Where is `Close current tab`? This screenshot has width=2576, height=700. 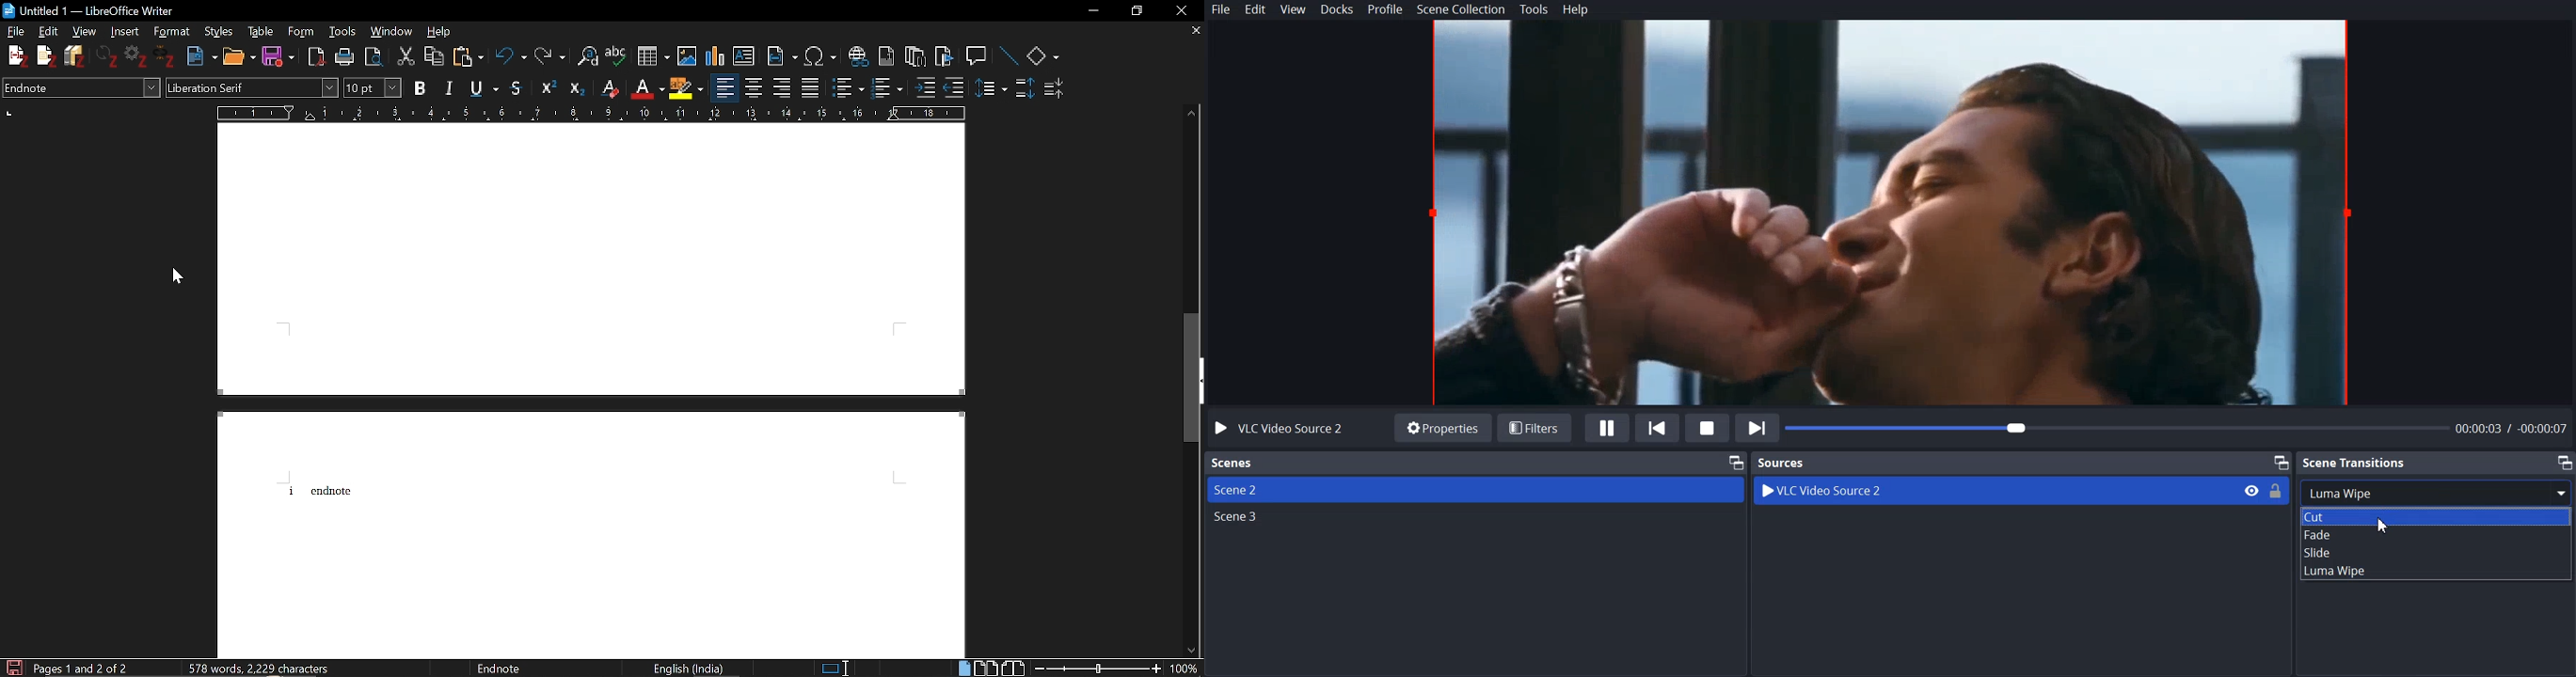
Close current tab is located at coordinates (1194, 32).